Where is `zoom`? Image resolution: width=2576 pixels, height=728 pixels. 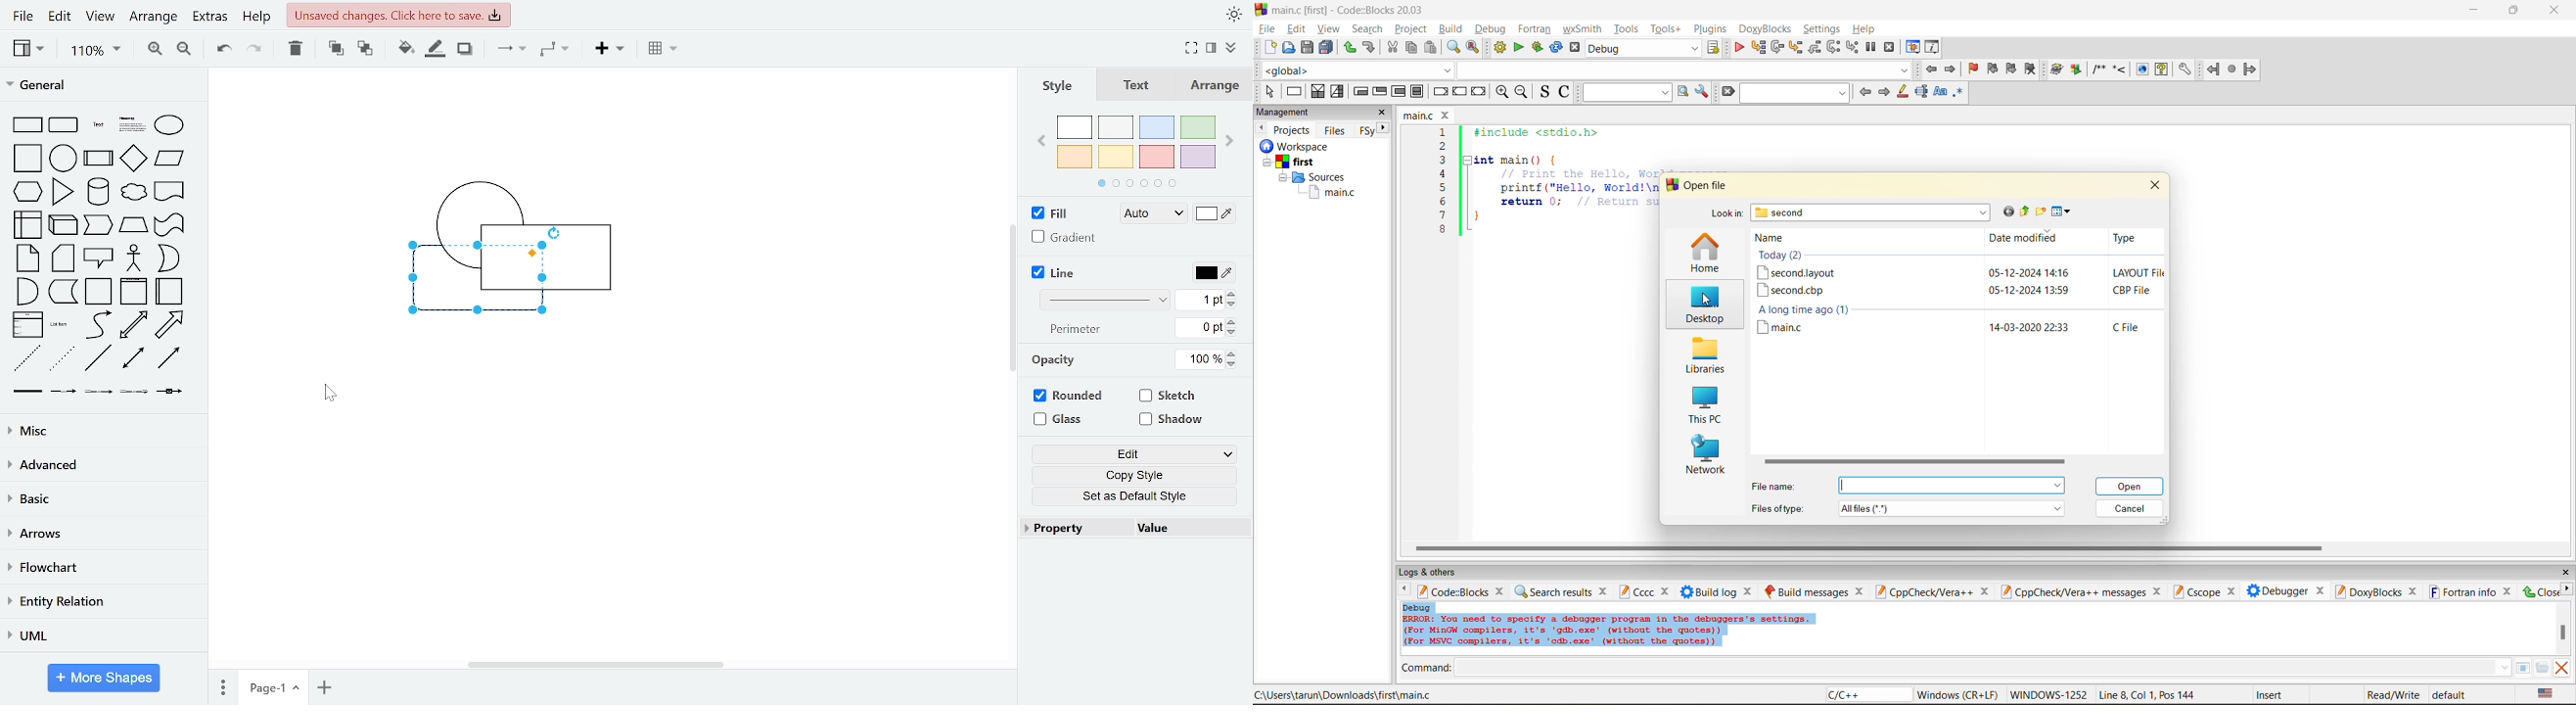 zoom is located at coordinates (97, 50).